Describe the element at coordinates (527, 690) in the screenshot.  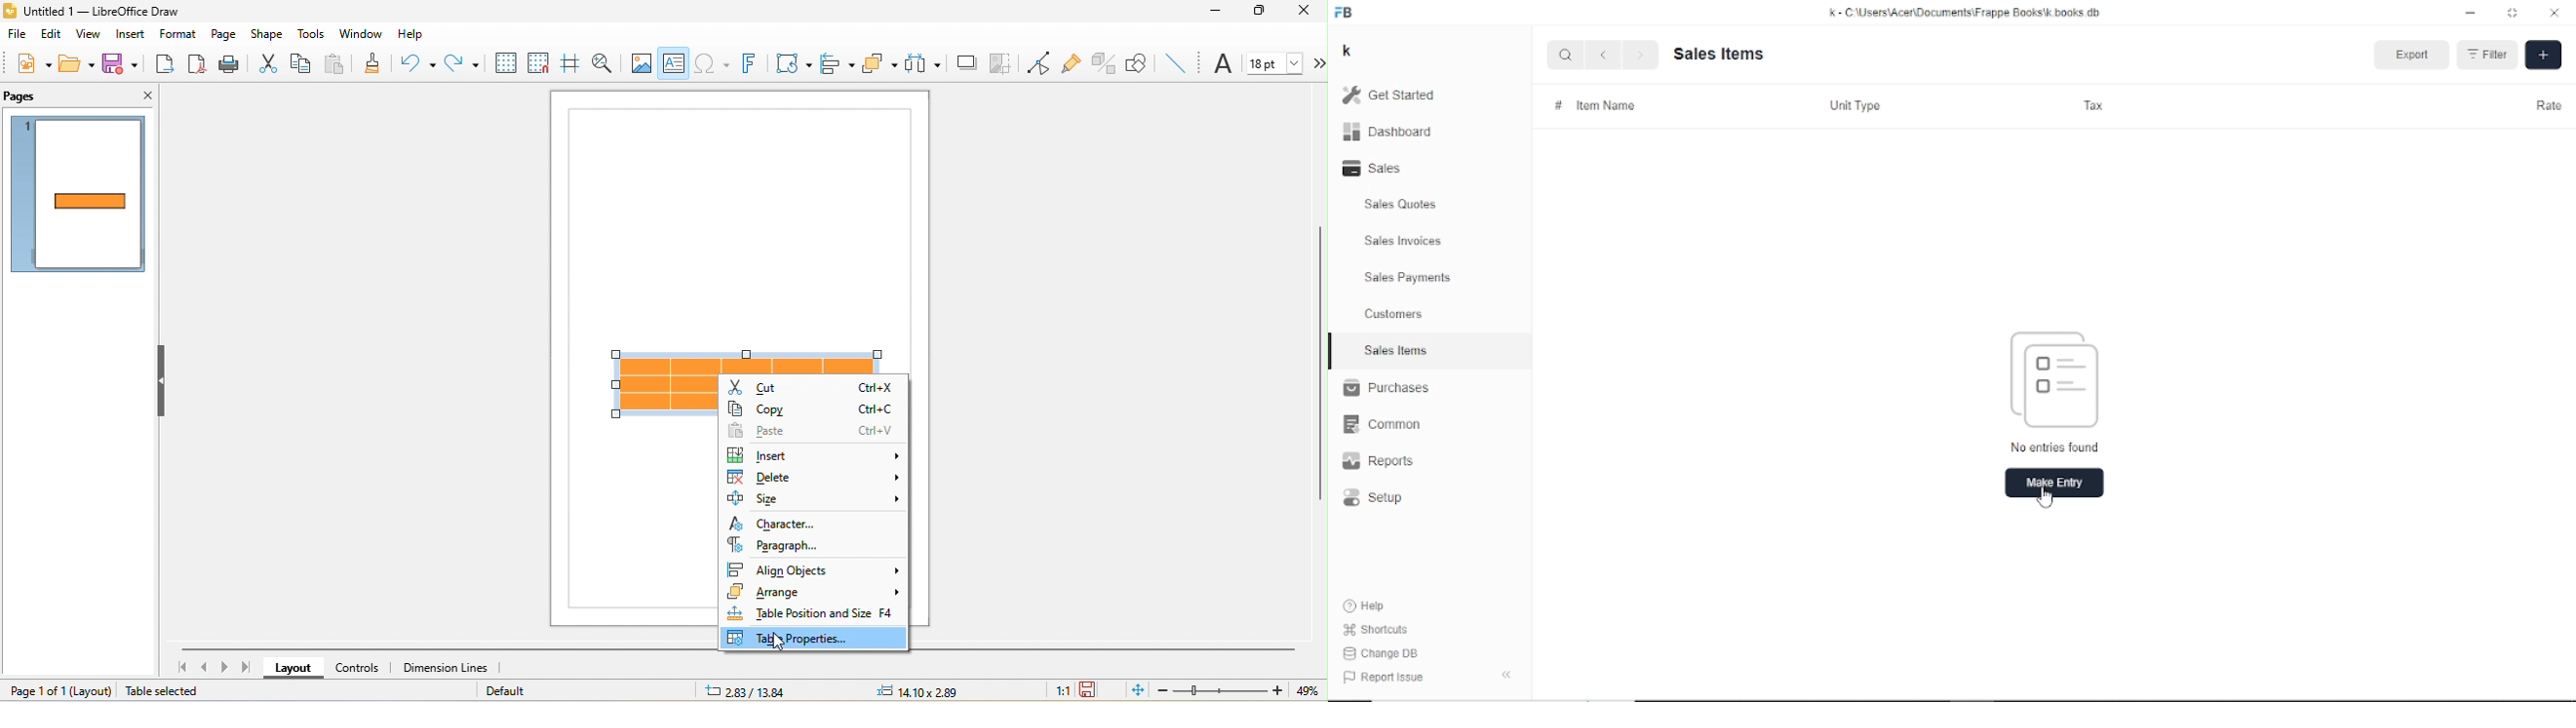
I see `default` at that location.